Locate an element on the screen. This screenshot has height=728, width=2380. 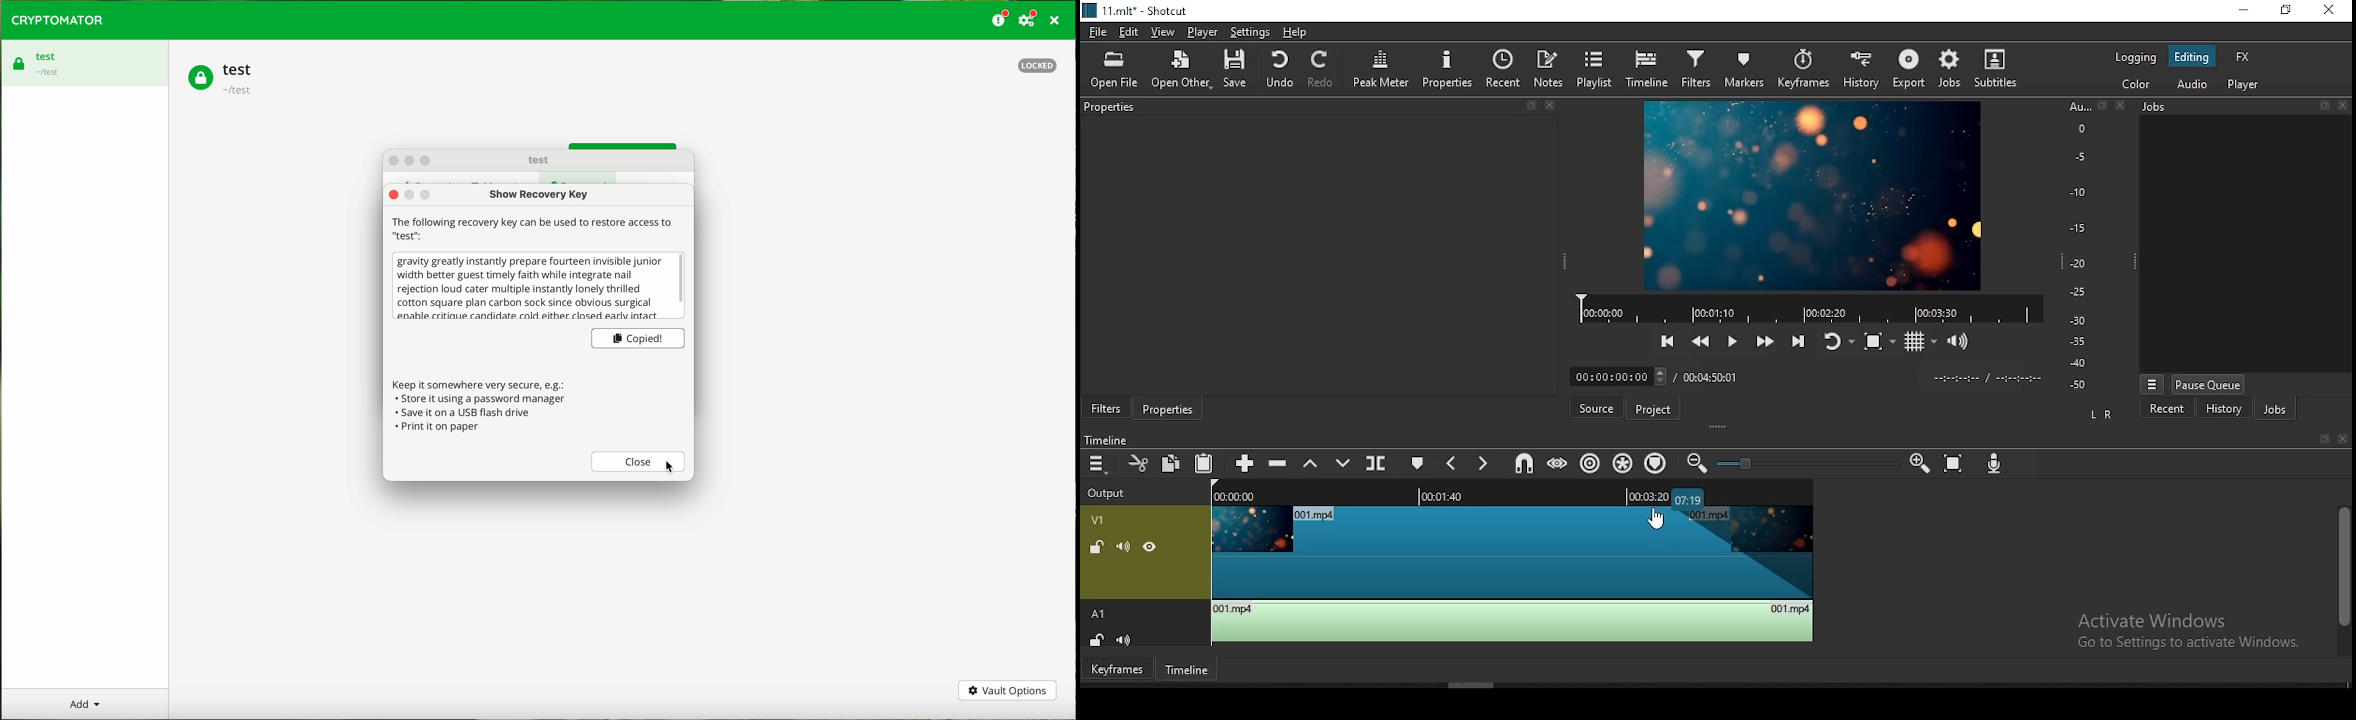
audio track is located at coordinates (1453, 624).